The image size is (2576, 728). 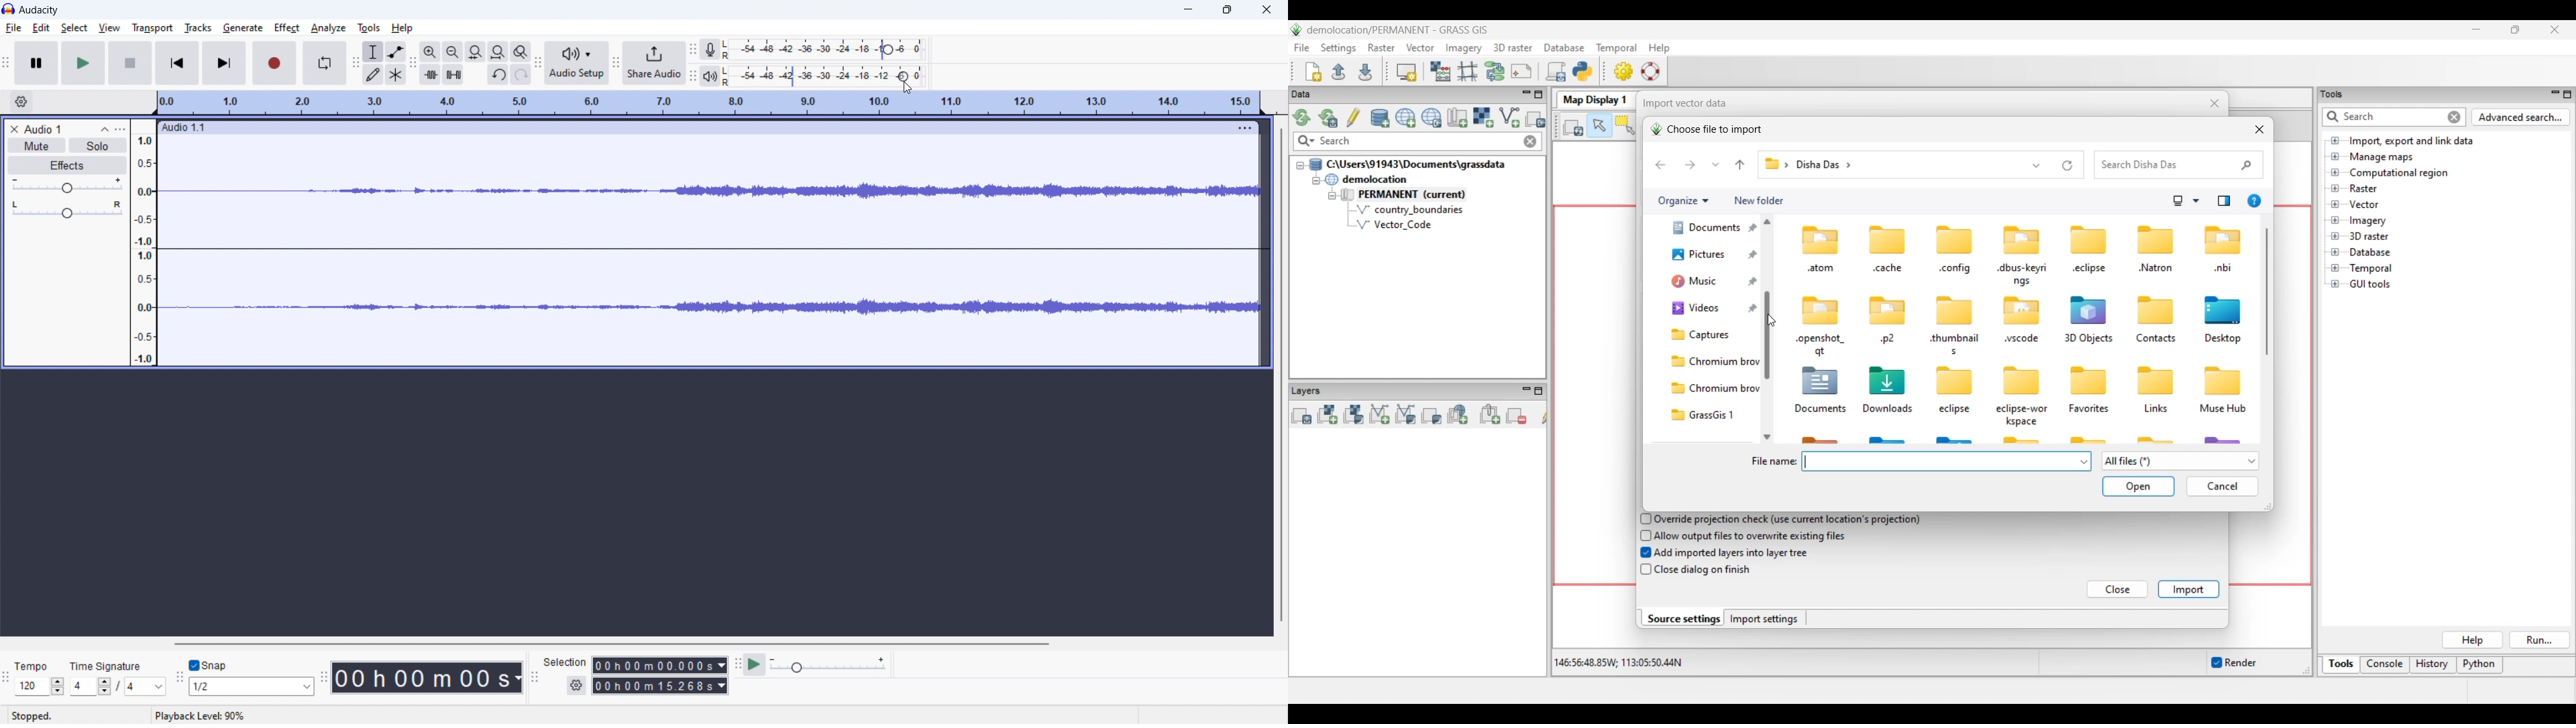 I want to click on Time Signature, so click(x=107, y=664).